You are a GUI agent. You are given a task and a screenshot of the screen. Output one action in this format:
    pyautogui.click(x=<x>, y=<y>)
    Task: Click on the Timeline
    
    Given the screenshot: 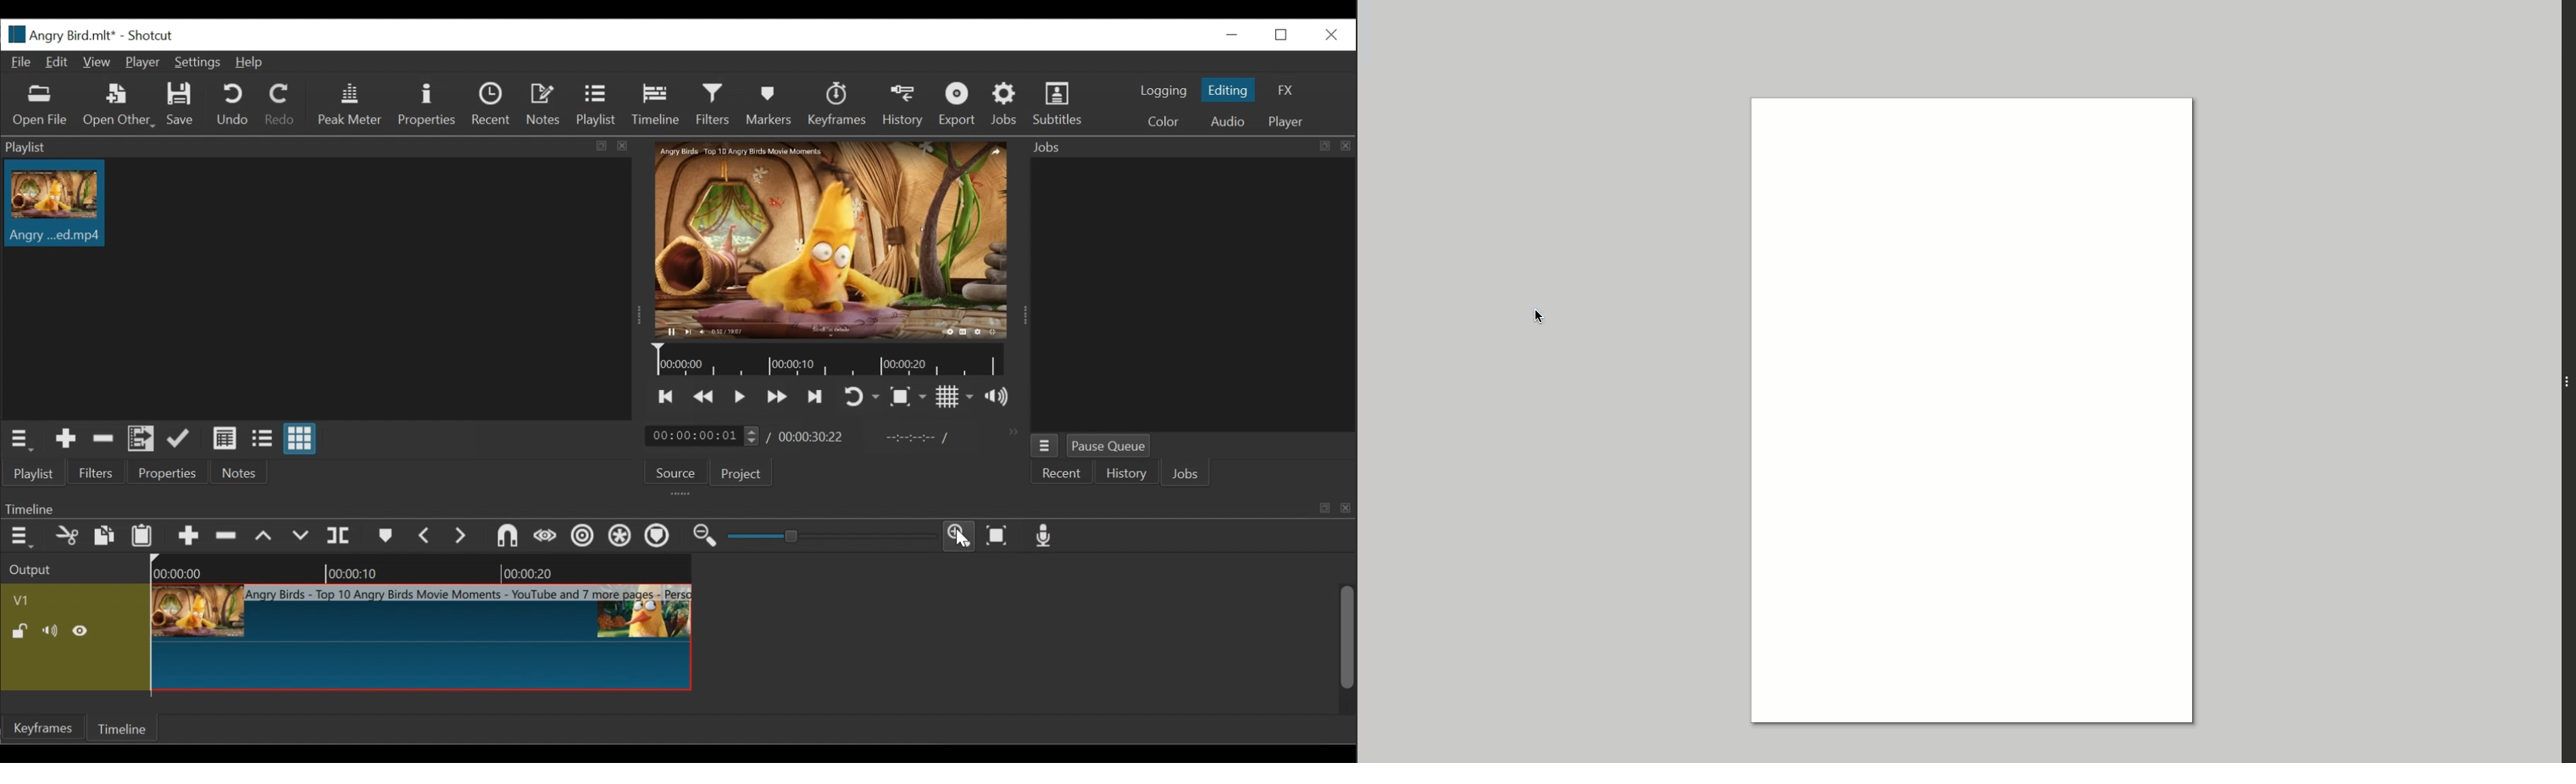 What is the action you would take?
    pyautogui.click(x=657, y=105)
    